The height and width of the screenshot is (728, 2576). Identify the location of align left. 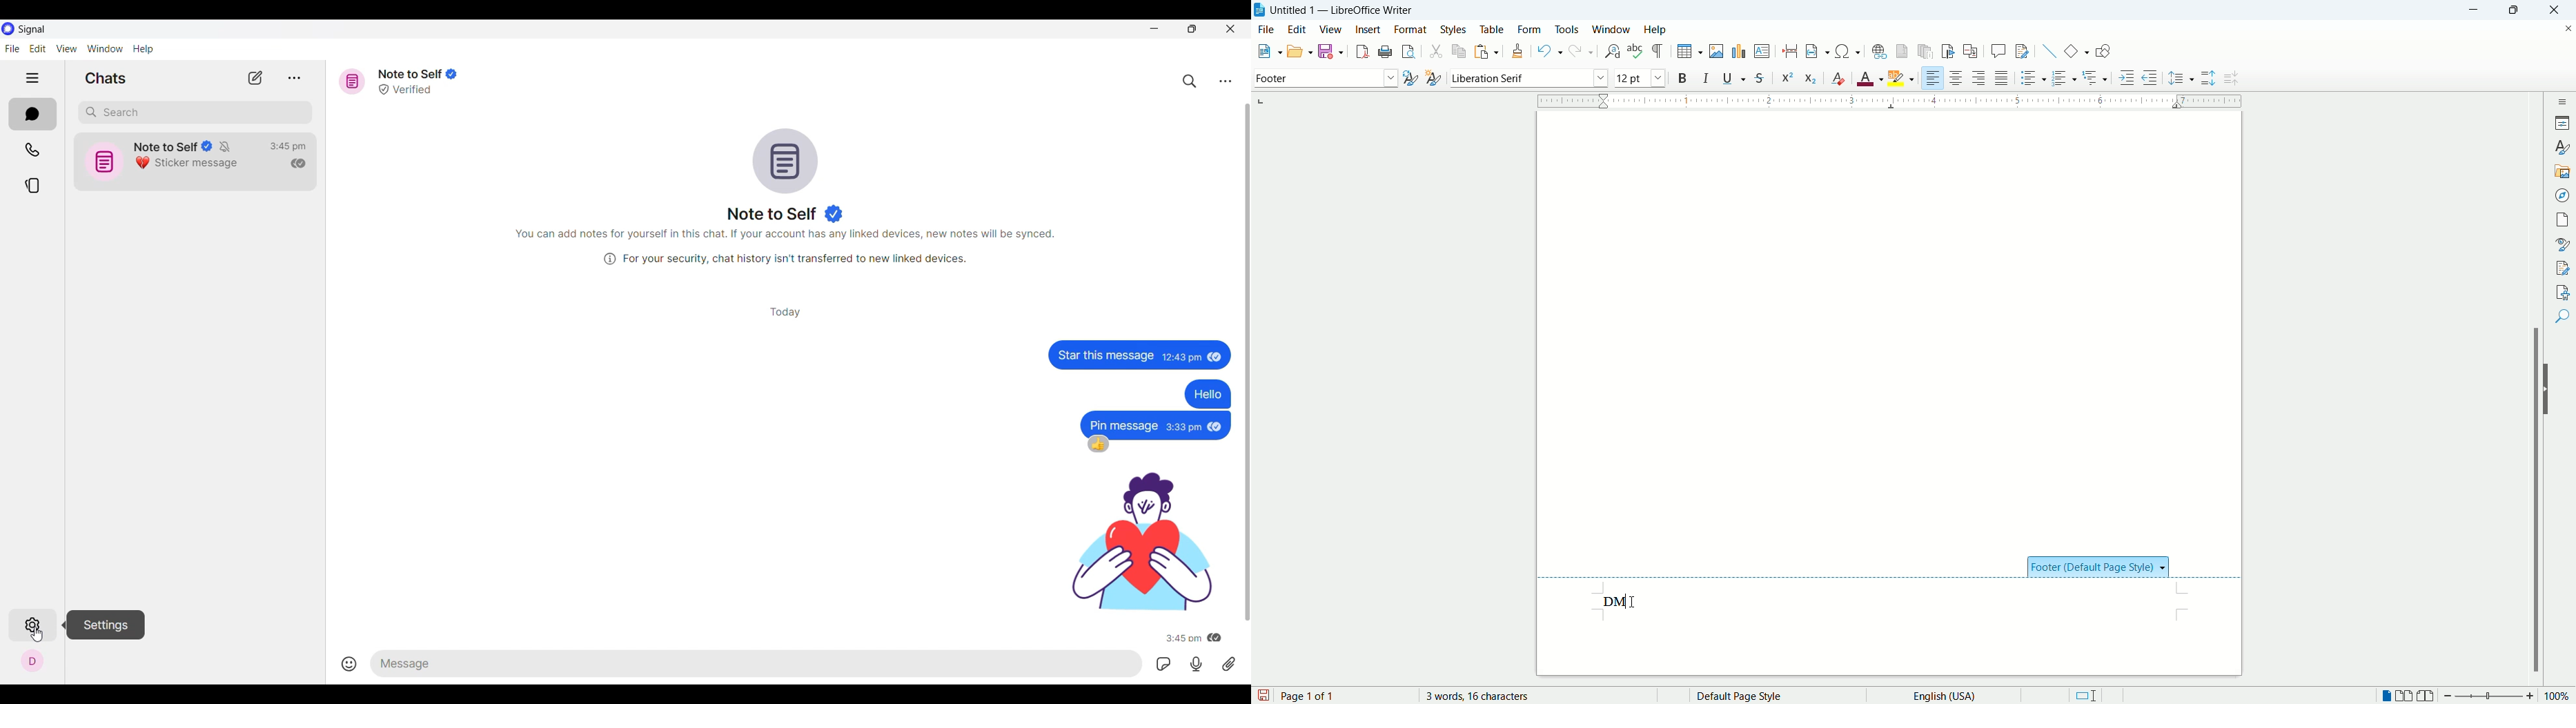
(1934, 79).